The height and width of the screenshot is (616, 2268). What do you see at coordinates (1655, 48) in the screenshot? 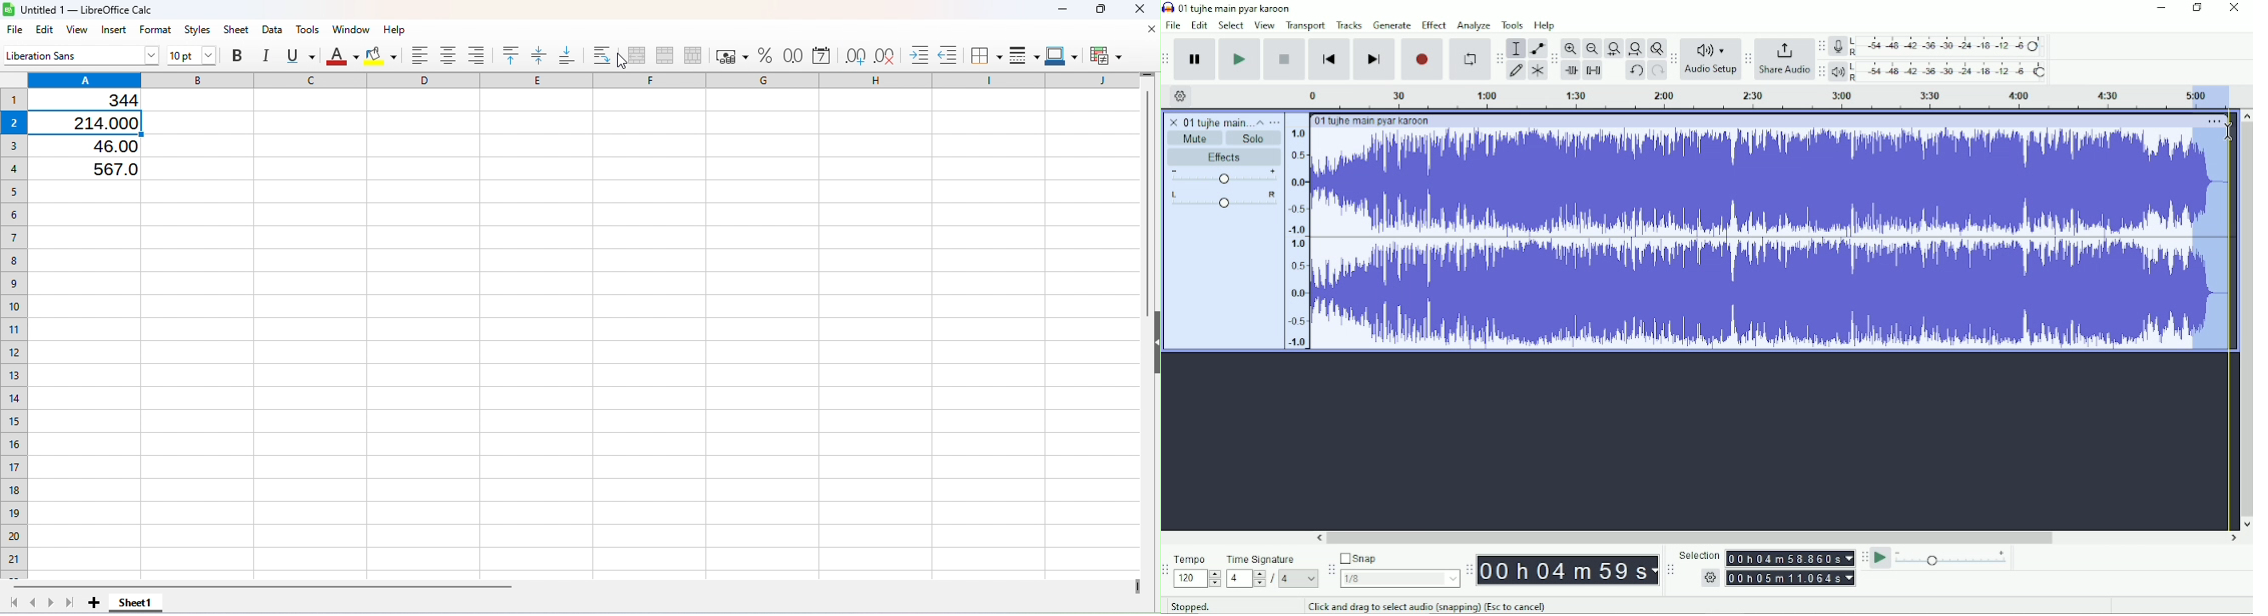
I see `Zoom toggle` at bounding box center [1655, 48].